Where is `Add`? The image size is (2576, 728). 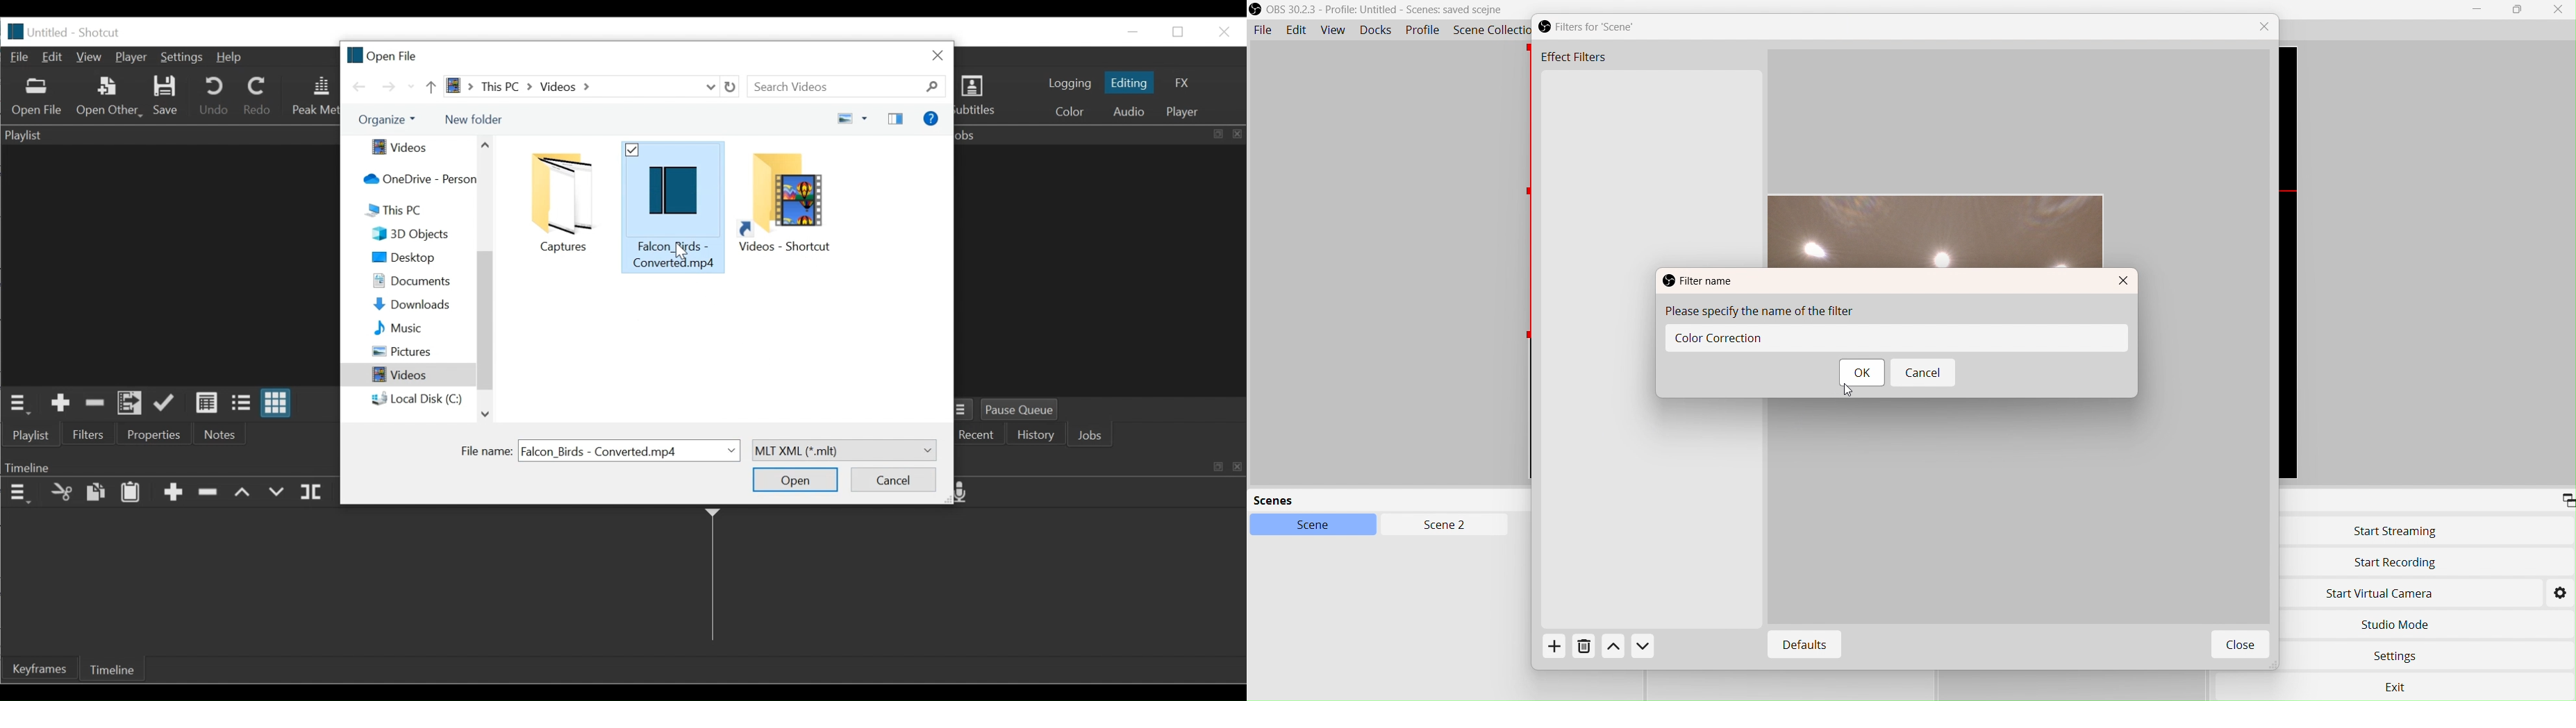
Add is located at coordinates (1559, 650).